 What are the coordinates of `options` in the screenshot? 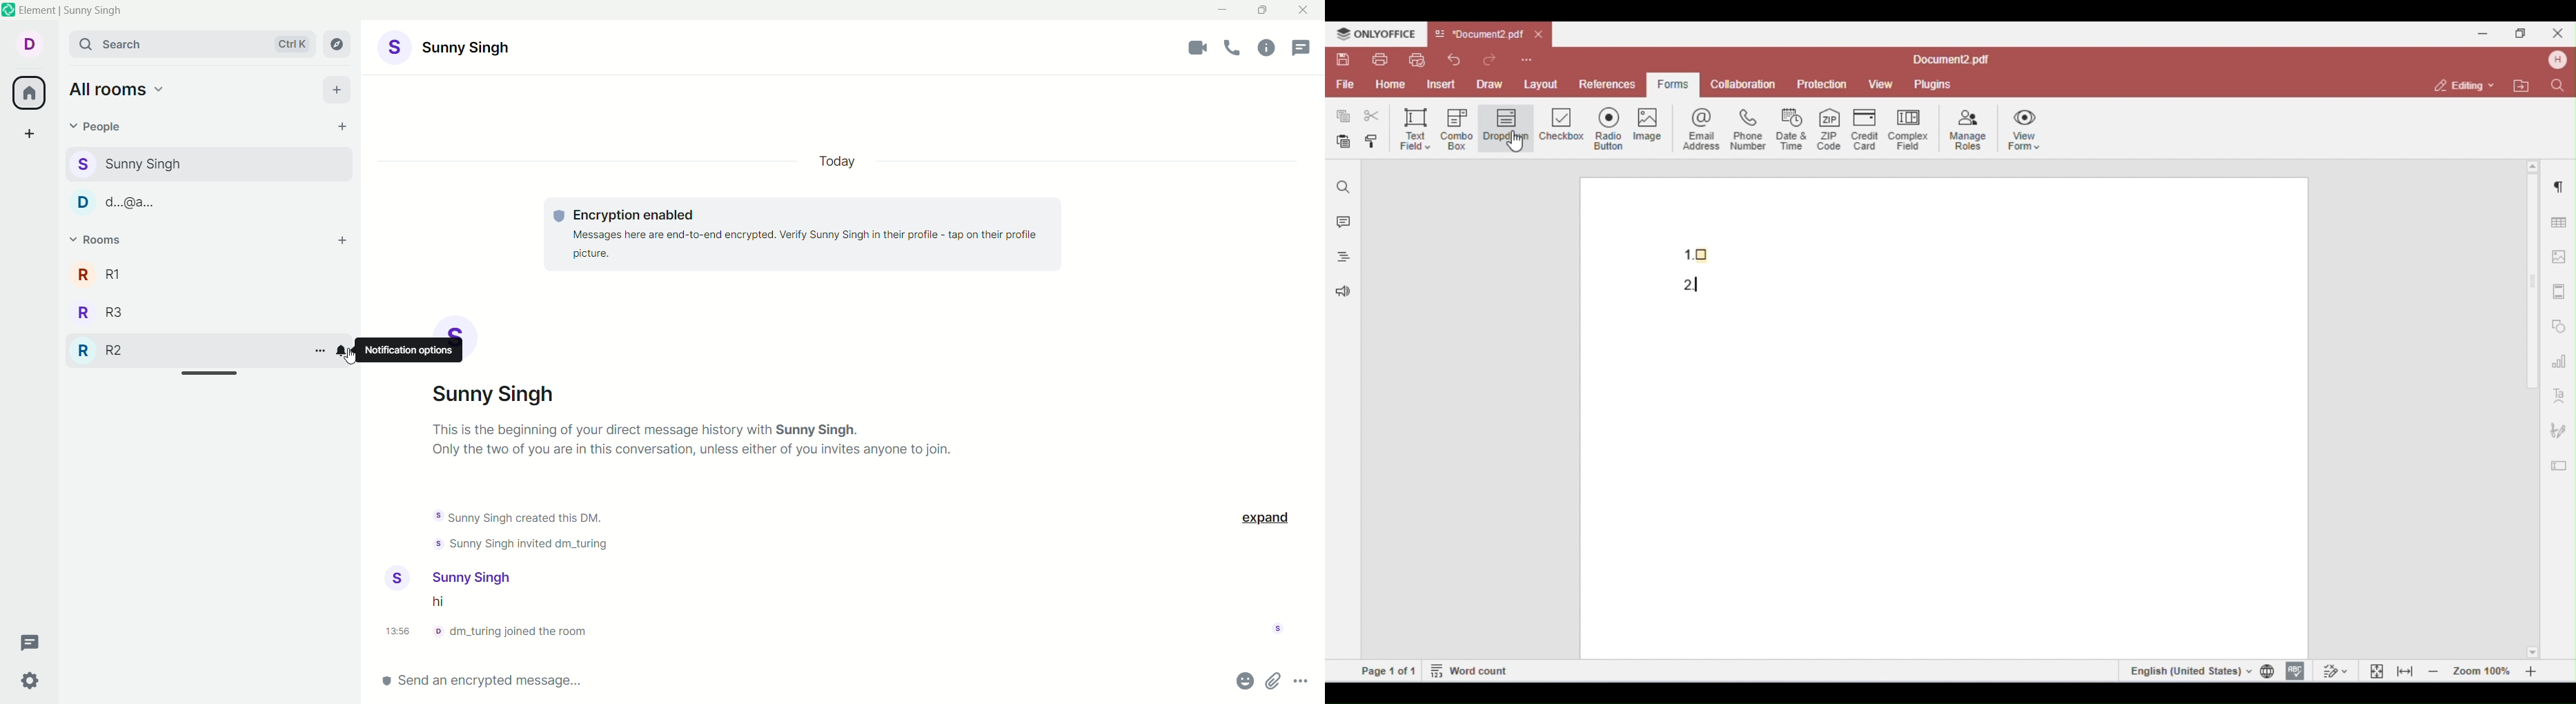 It's located at (317, 349).